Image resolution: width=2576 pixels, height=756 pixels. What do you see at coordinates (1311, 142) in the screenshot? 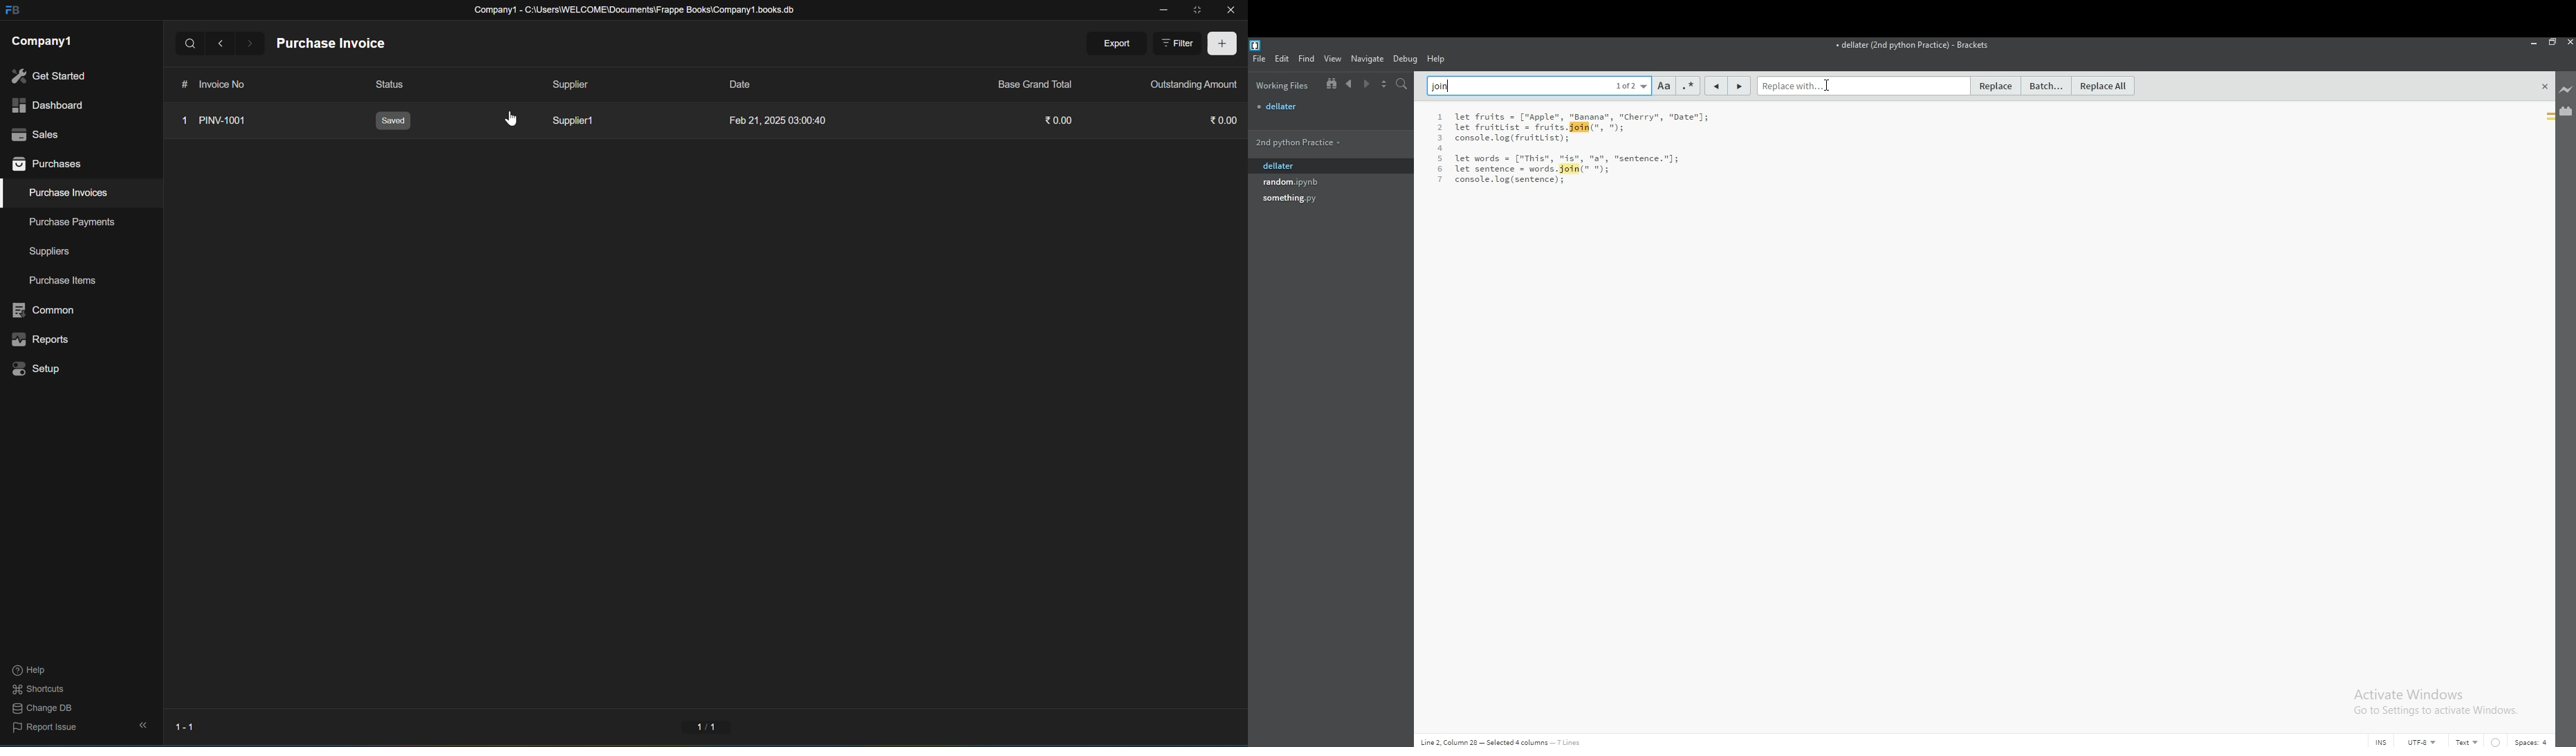
I see `folder` at bounding box center [1311, 142].